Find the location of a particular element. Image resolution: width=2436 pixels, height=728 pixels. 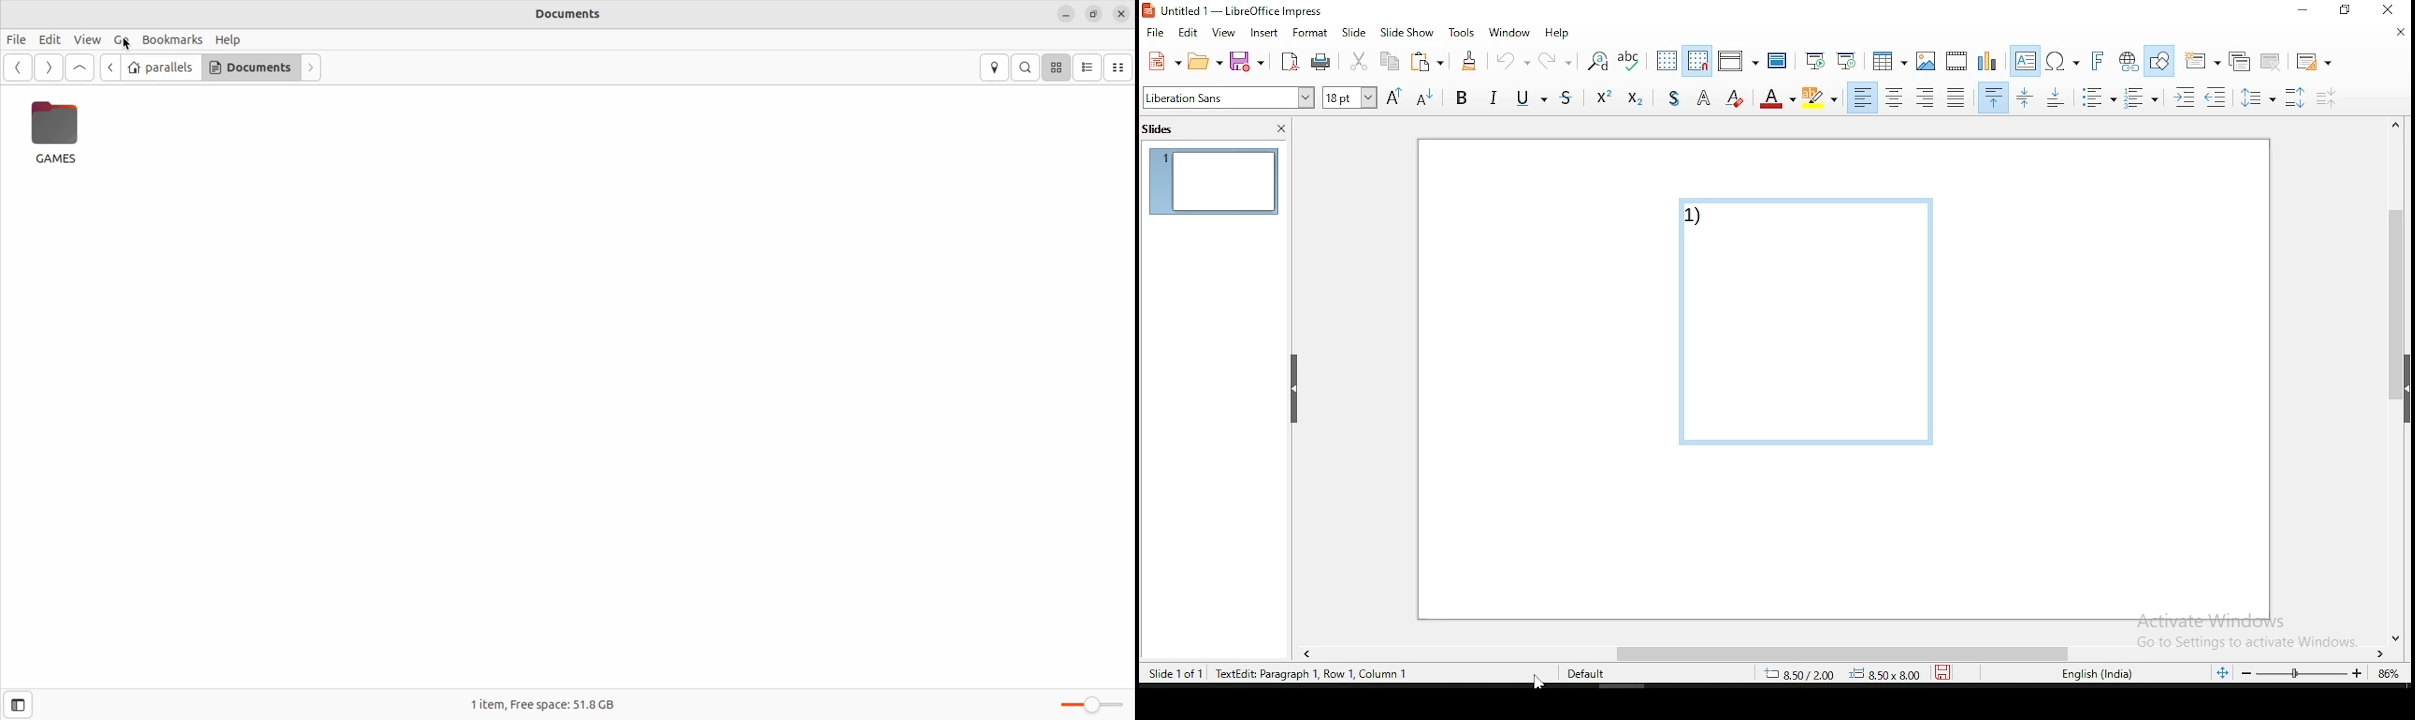

spell check is located at coordinates (1628, 59).